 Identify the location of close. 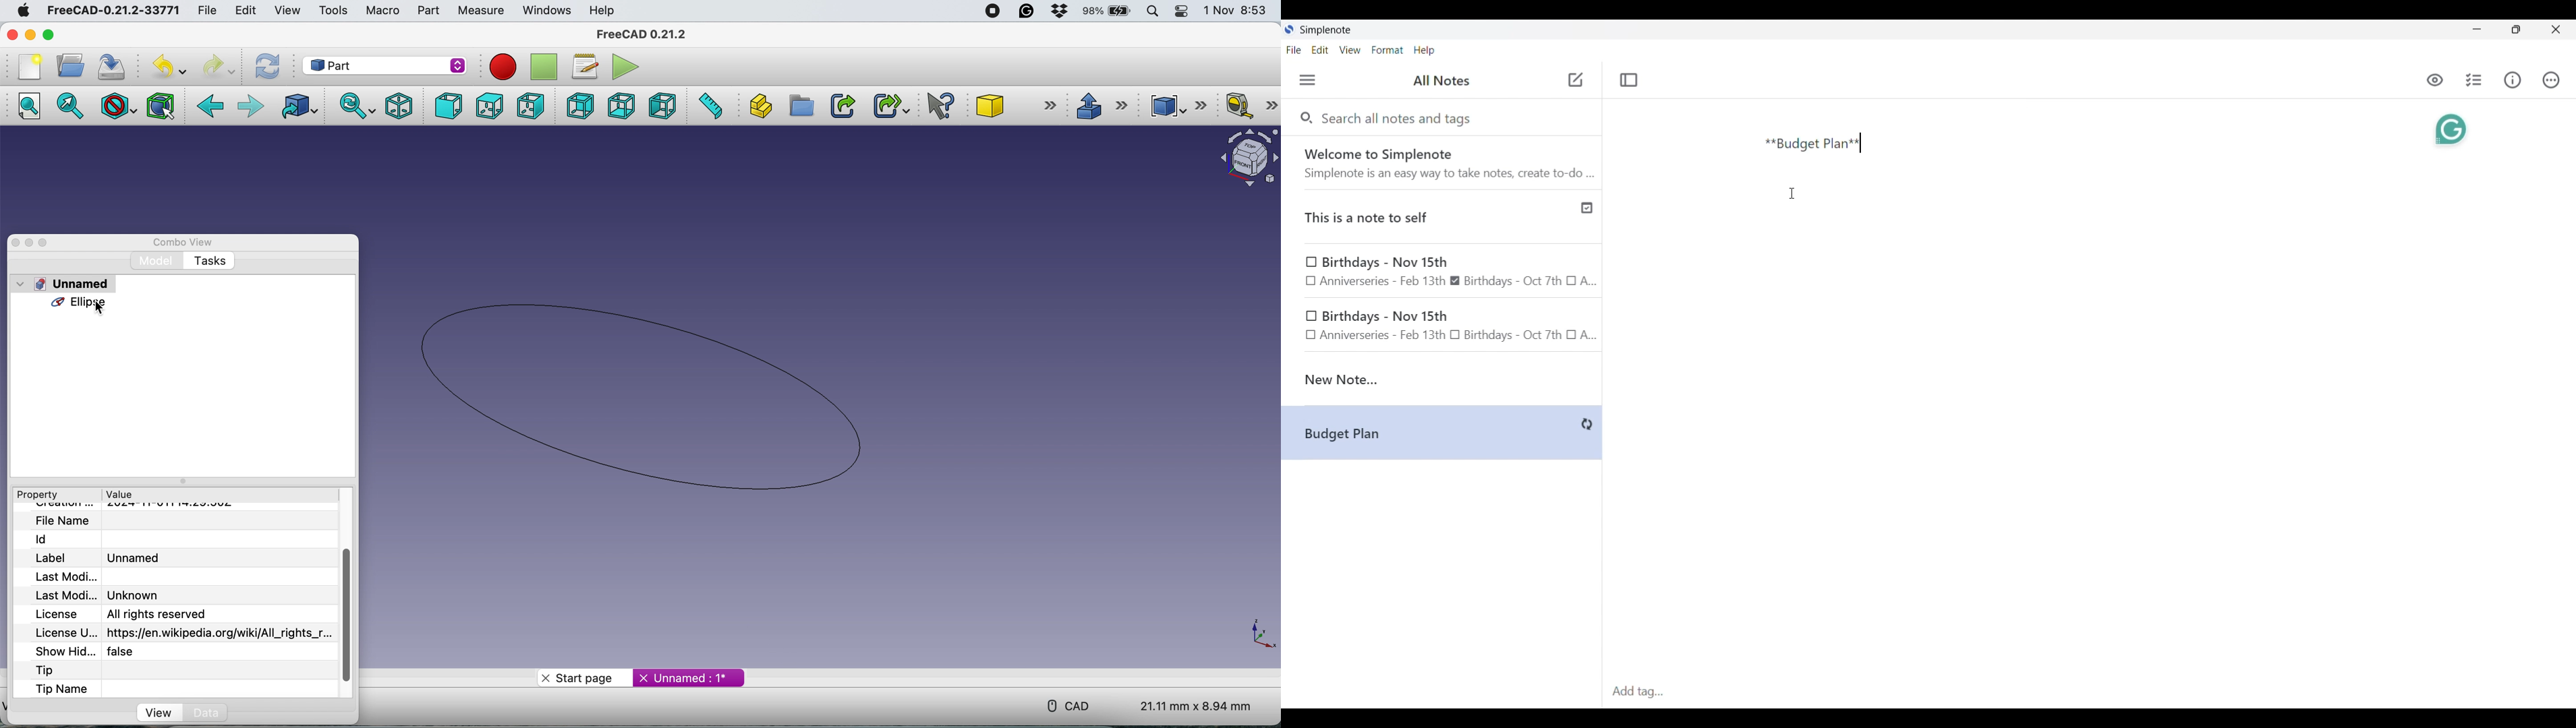
(16, 242).